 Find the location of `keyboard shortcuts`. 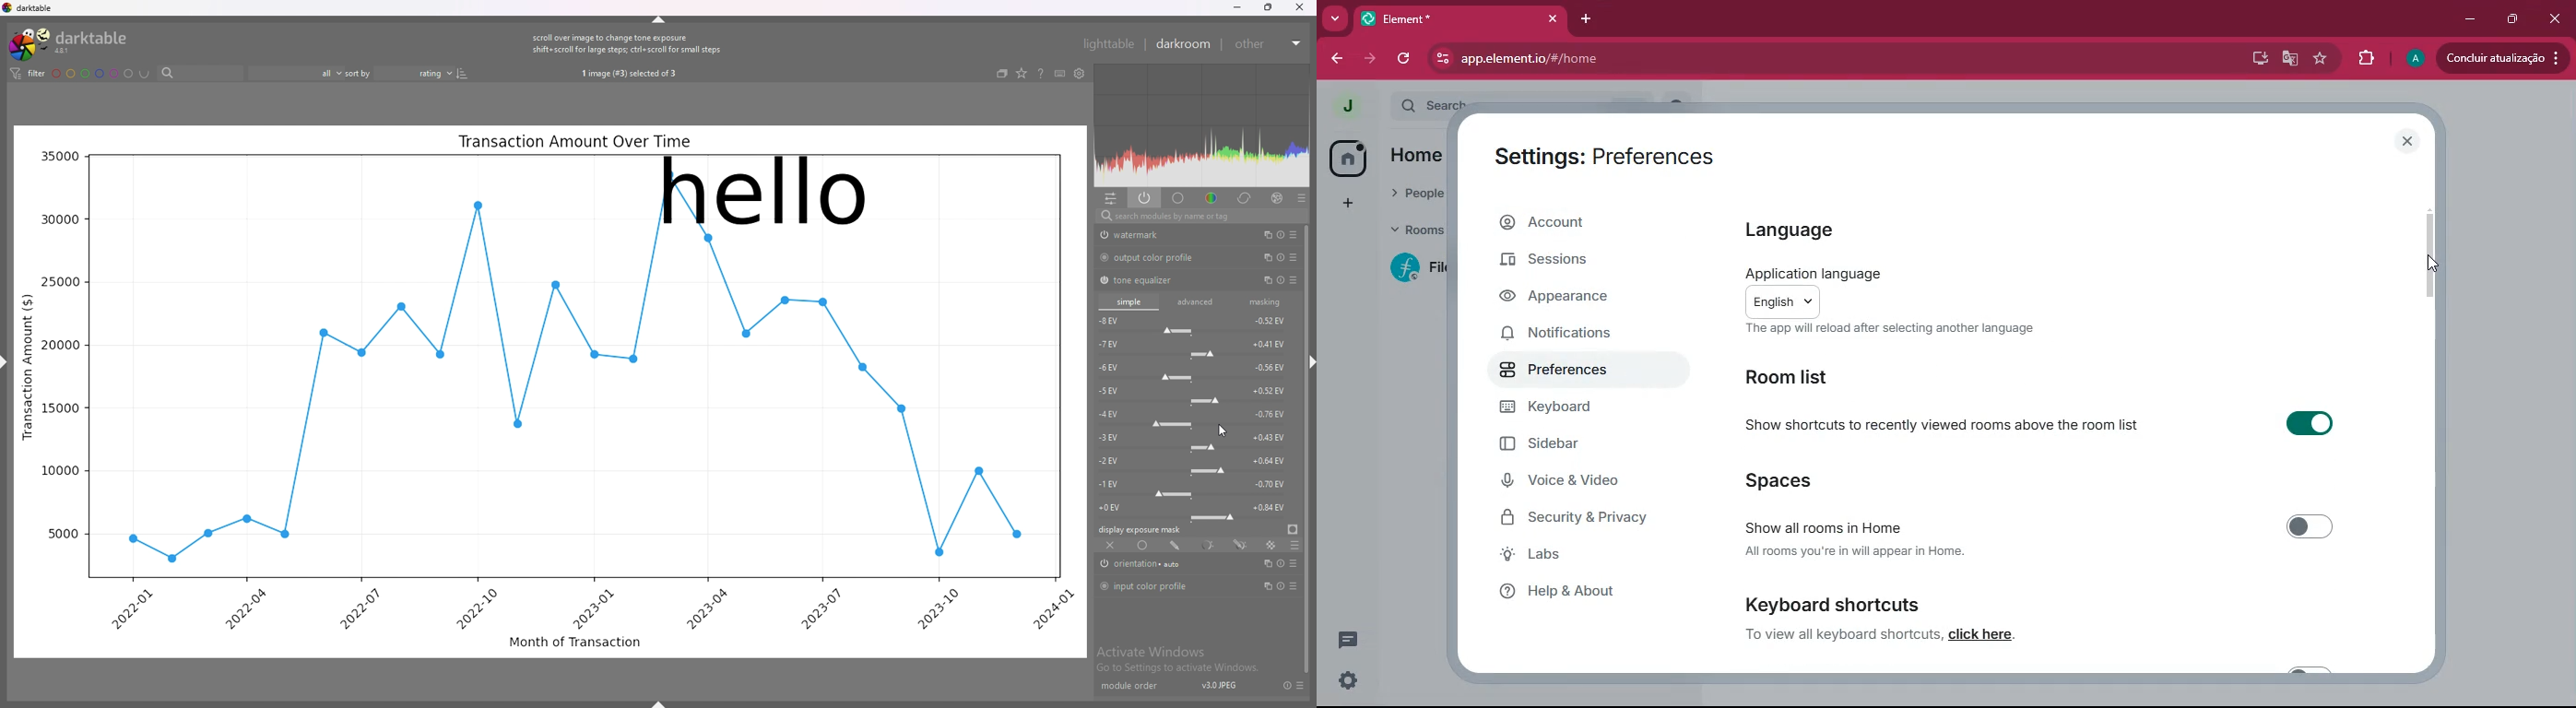

keyboard shortcuts is located at coordinates (1858, 604).